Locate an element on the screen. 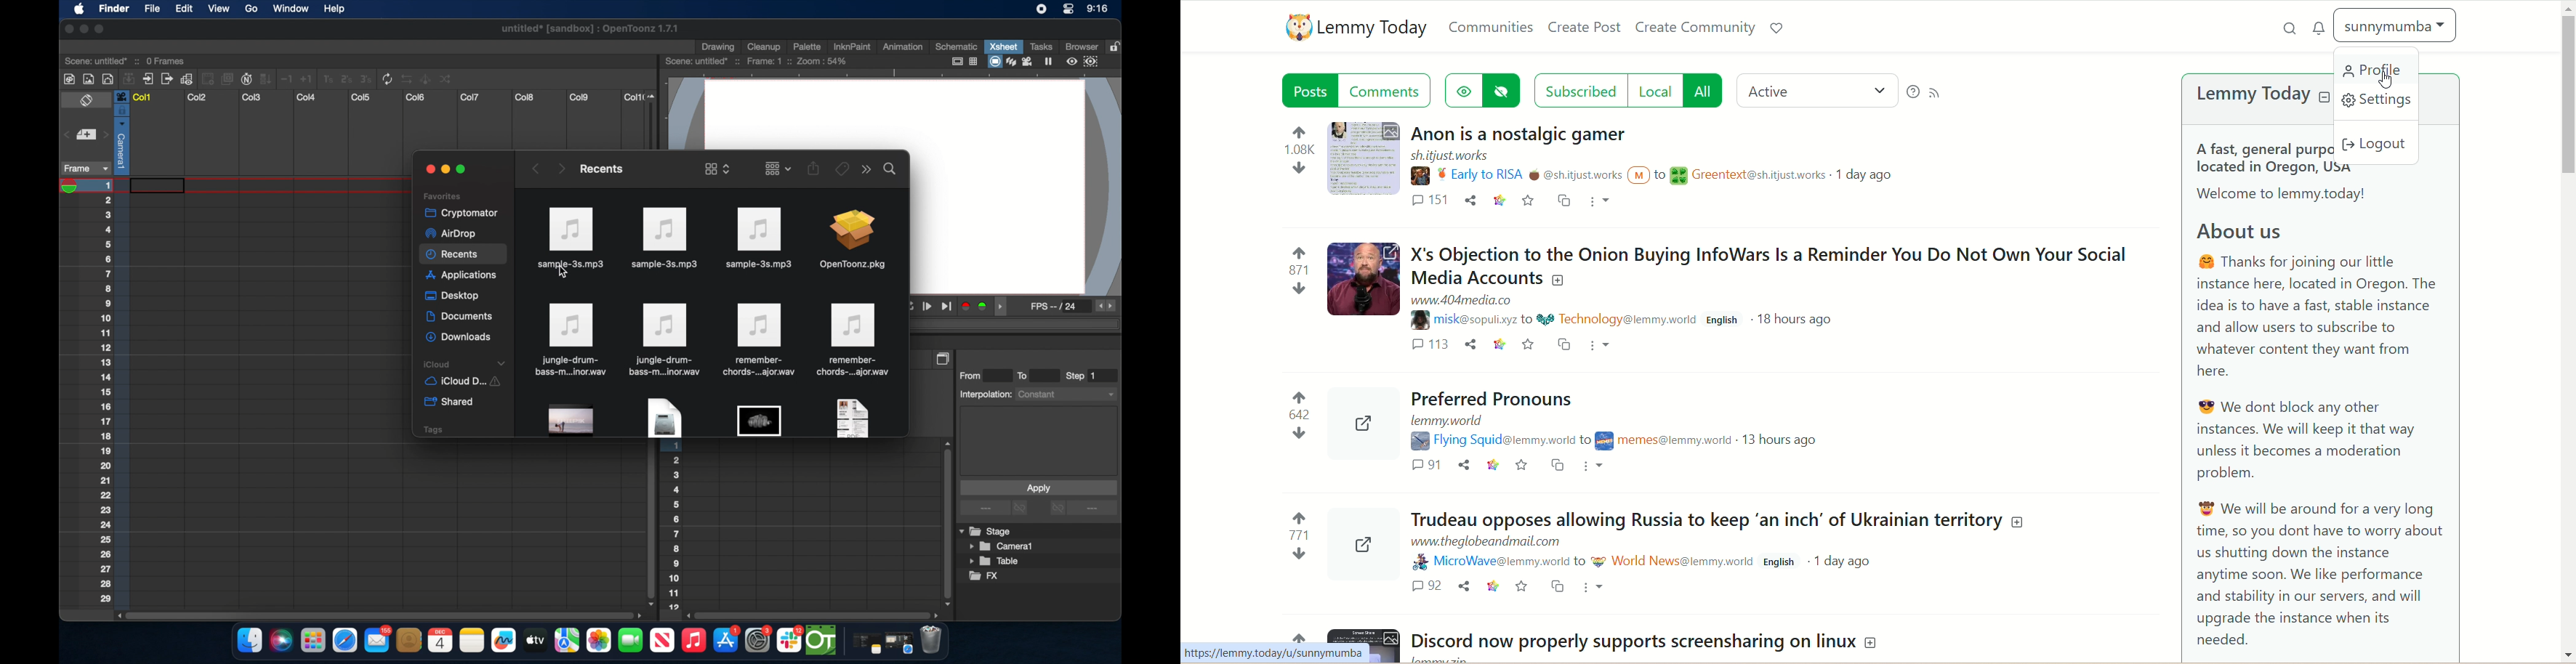 This screenshot has height=672, width=2576. A brief about Lemmy Today  is located at coordinates (2330, 413).